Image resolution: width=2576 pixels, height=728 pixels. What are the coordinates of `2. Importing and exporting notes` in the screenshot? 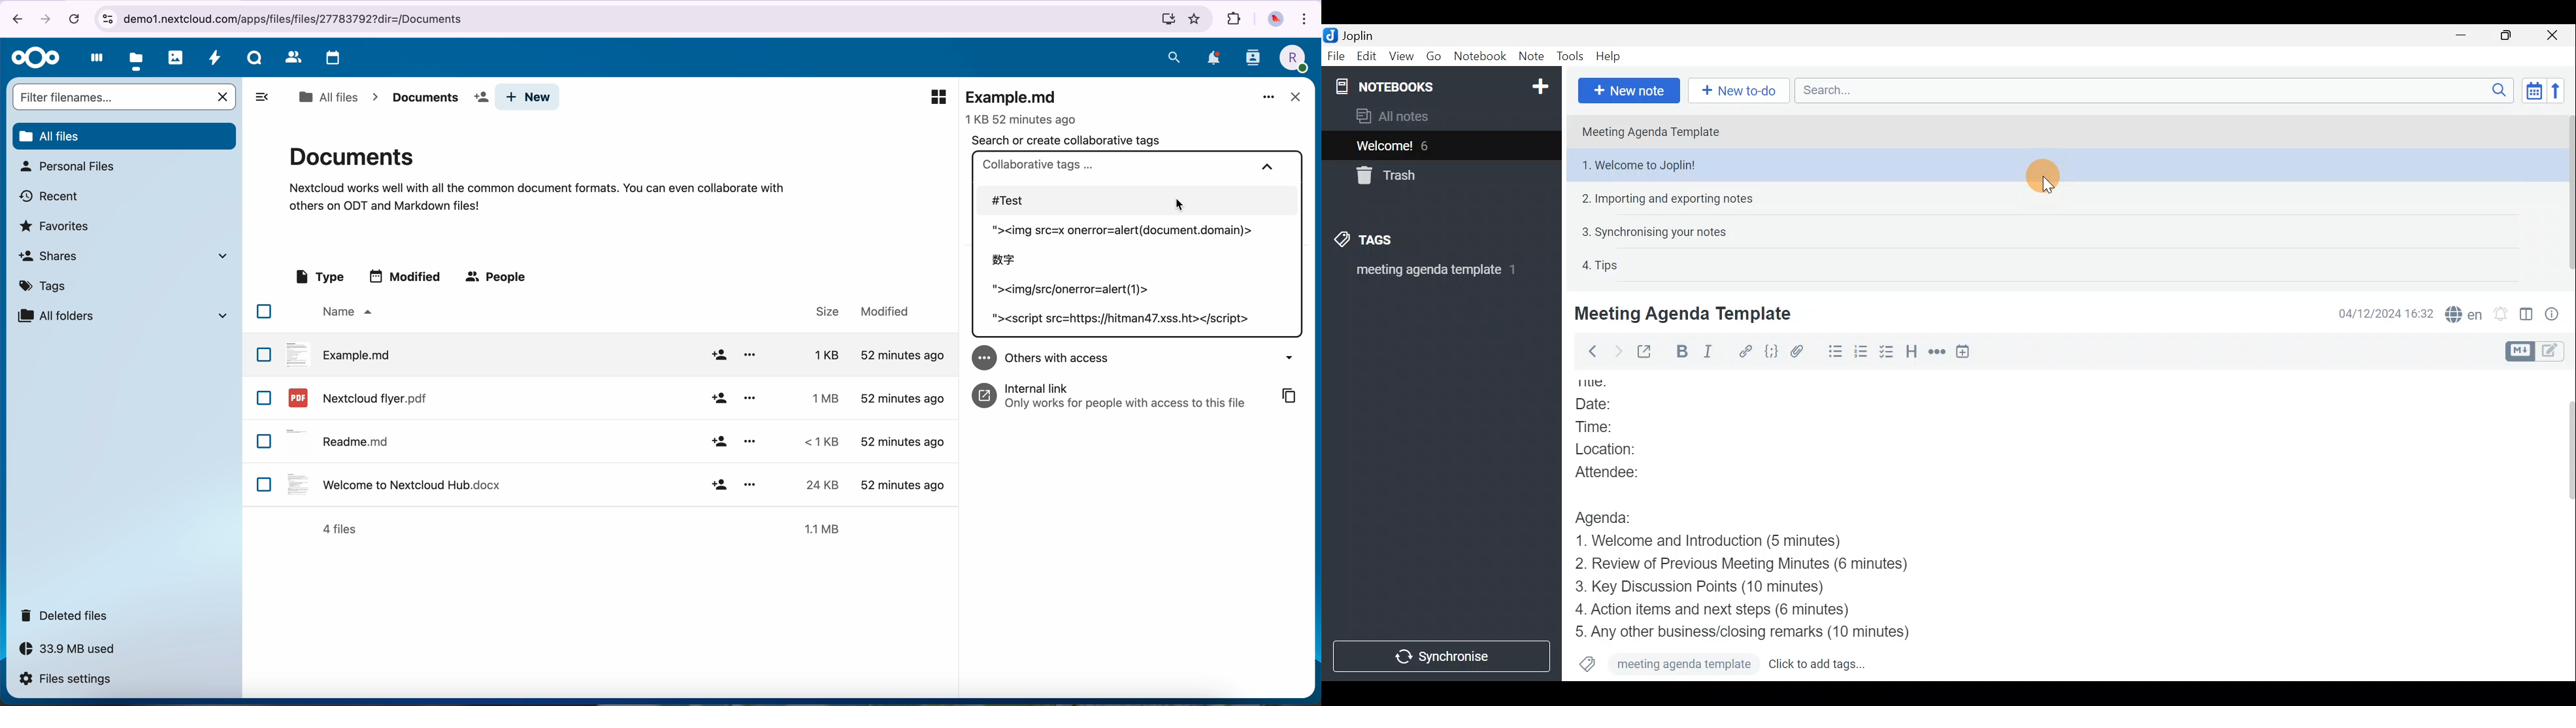 It's located at (1672, 199).